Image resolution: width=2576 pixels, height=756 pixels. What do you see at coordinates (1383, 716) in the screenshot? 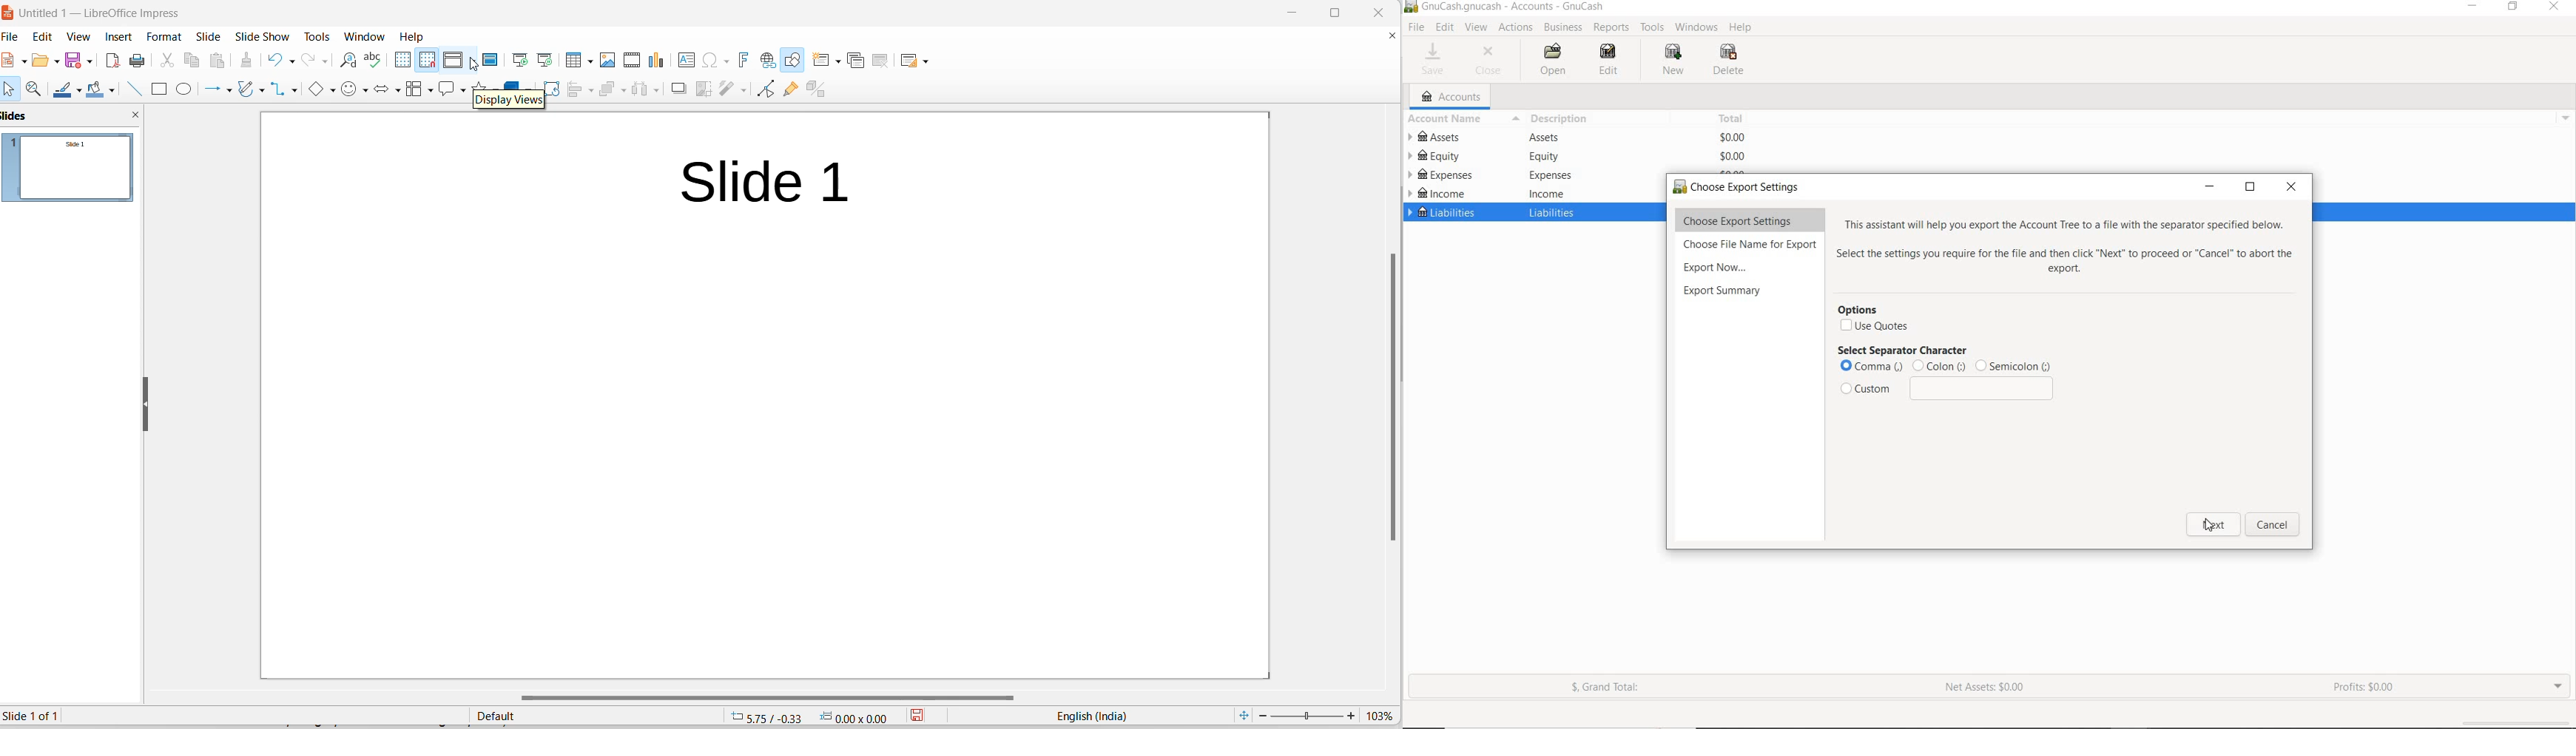
I see `zoom percentage` at bounding box center [1383, 716].